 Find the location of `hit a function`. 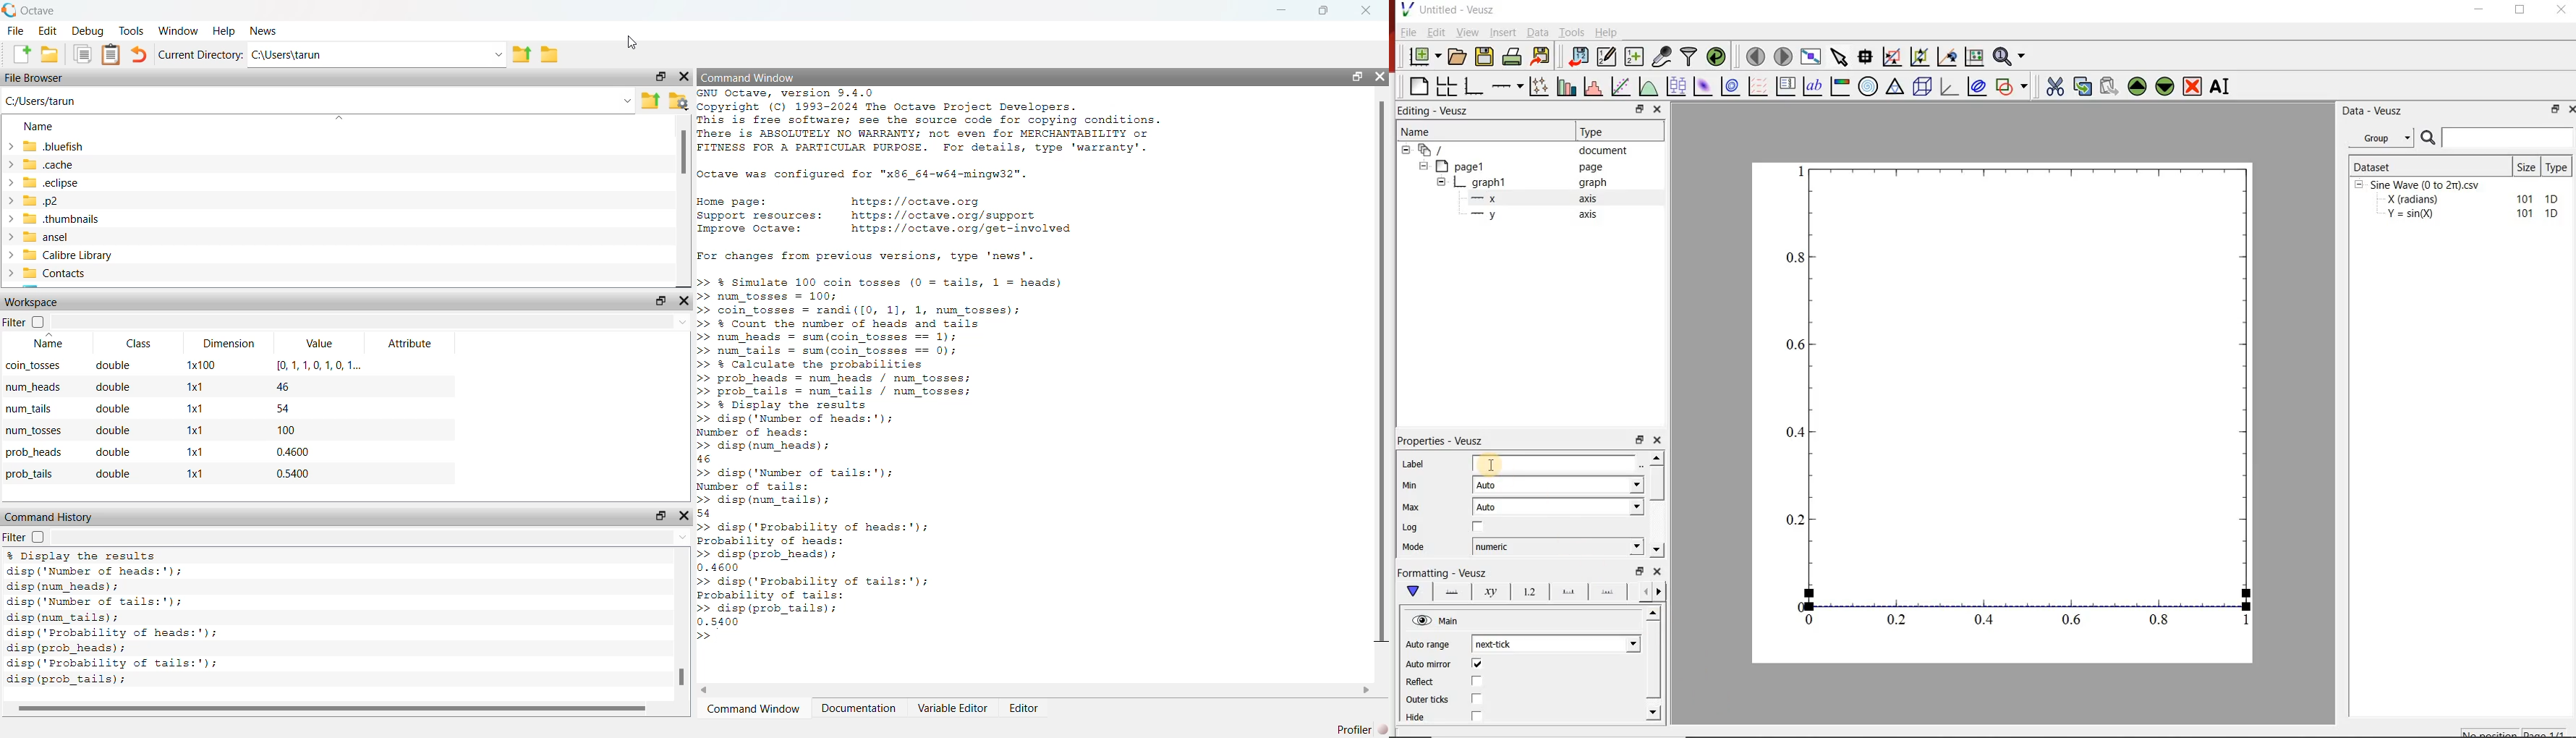

hit a function is located at coordinates (1622, 86).